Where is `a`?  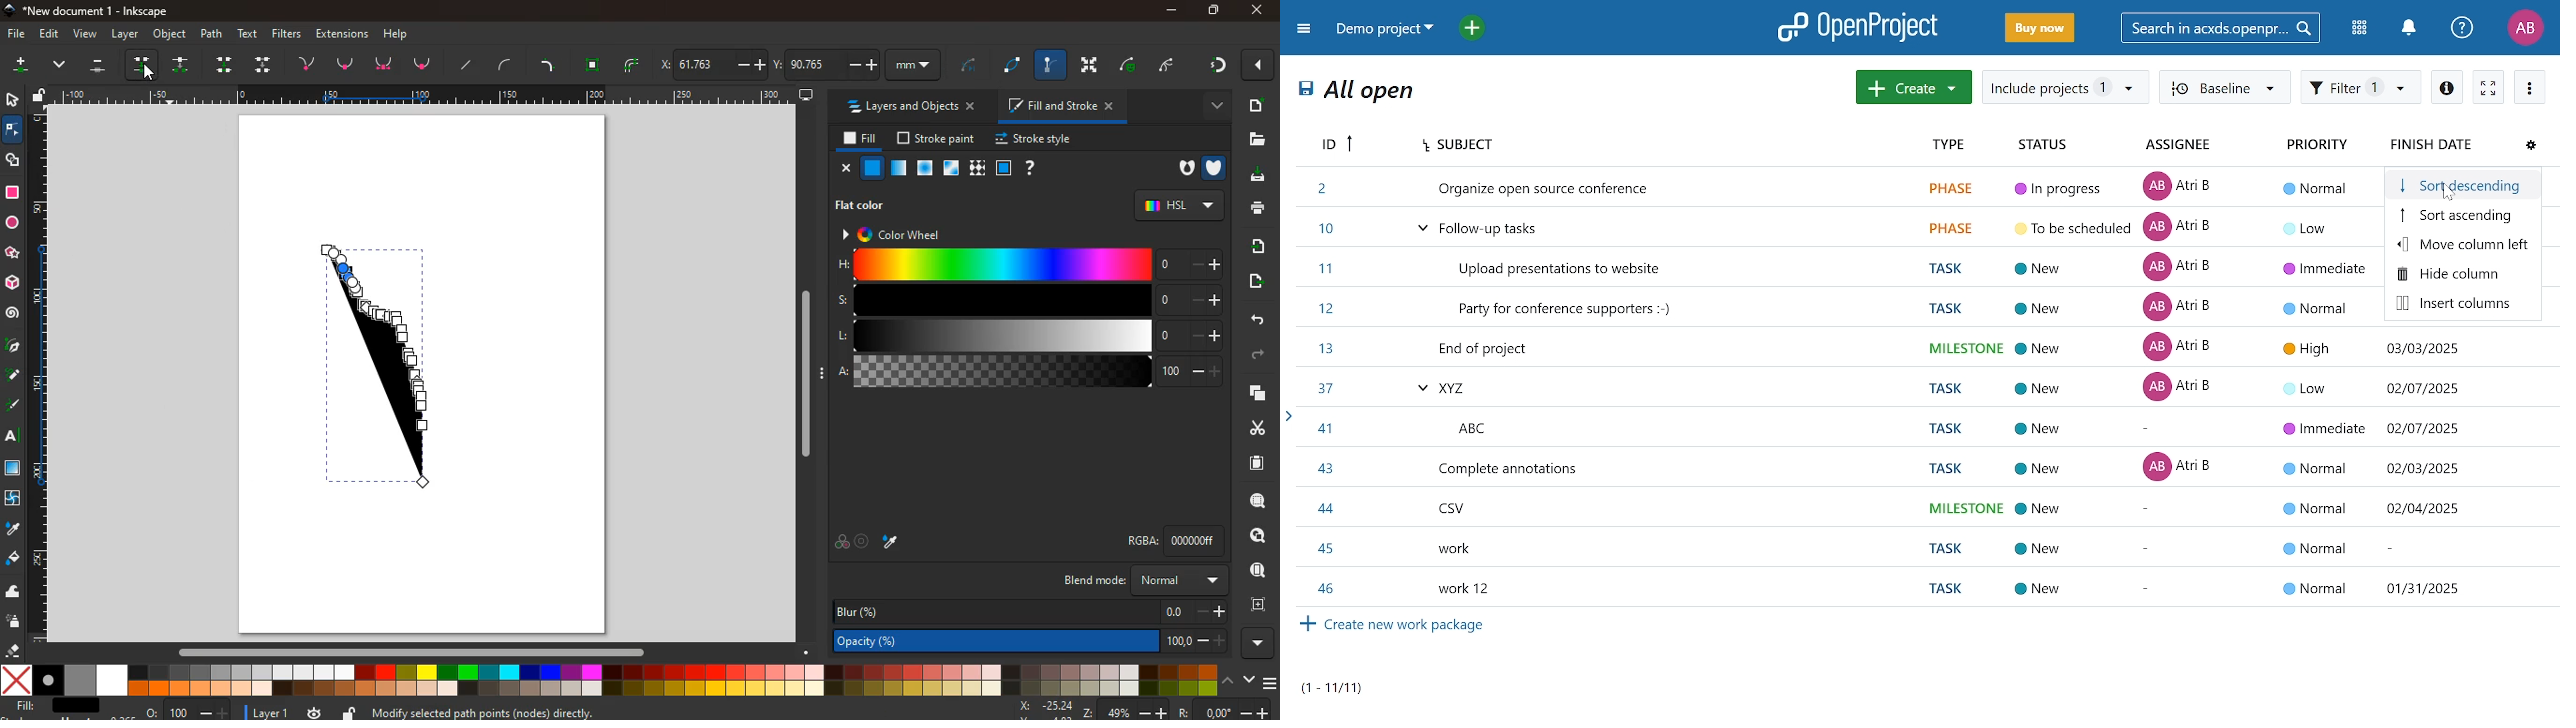
a is located at coordinates (1030, 372).